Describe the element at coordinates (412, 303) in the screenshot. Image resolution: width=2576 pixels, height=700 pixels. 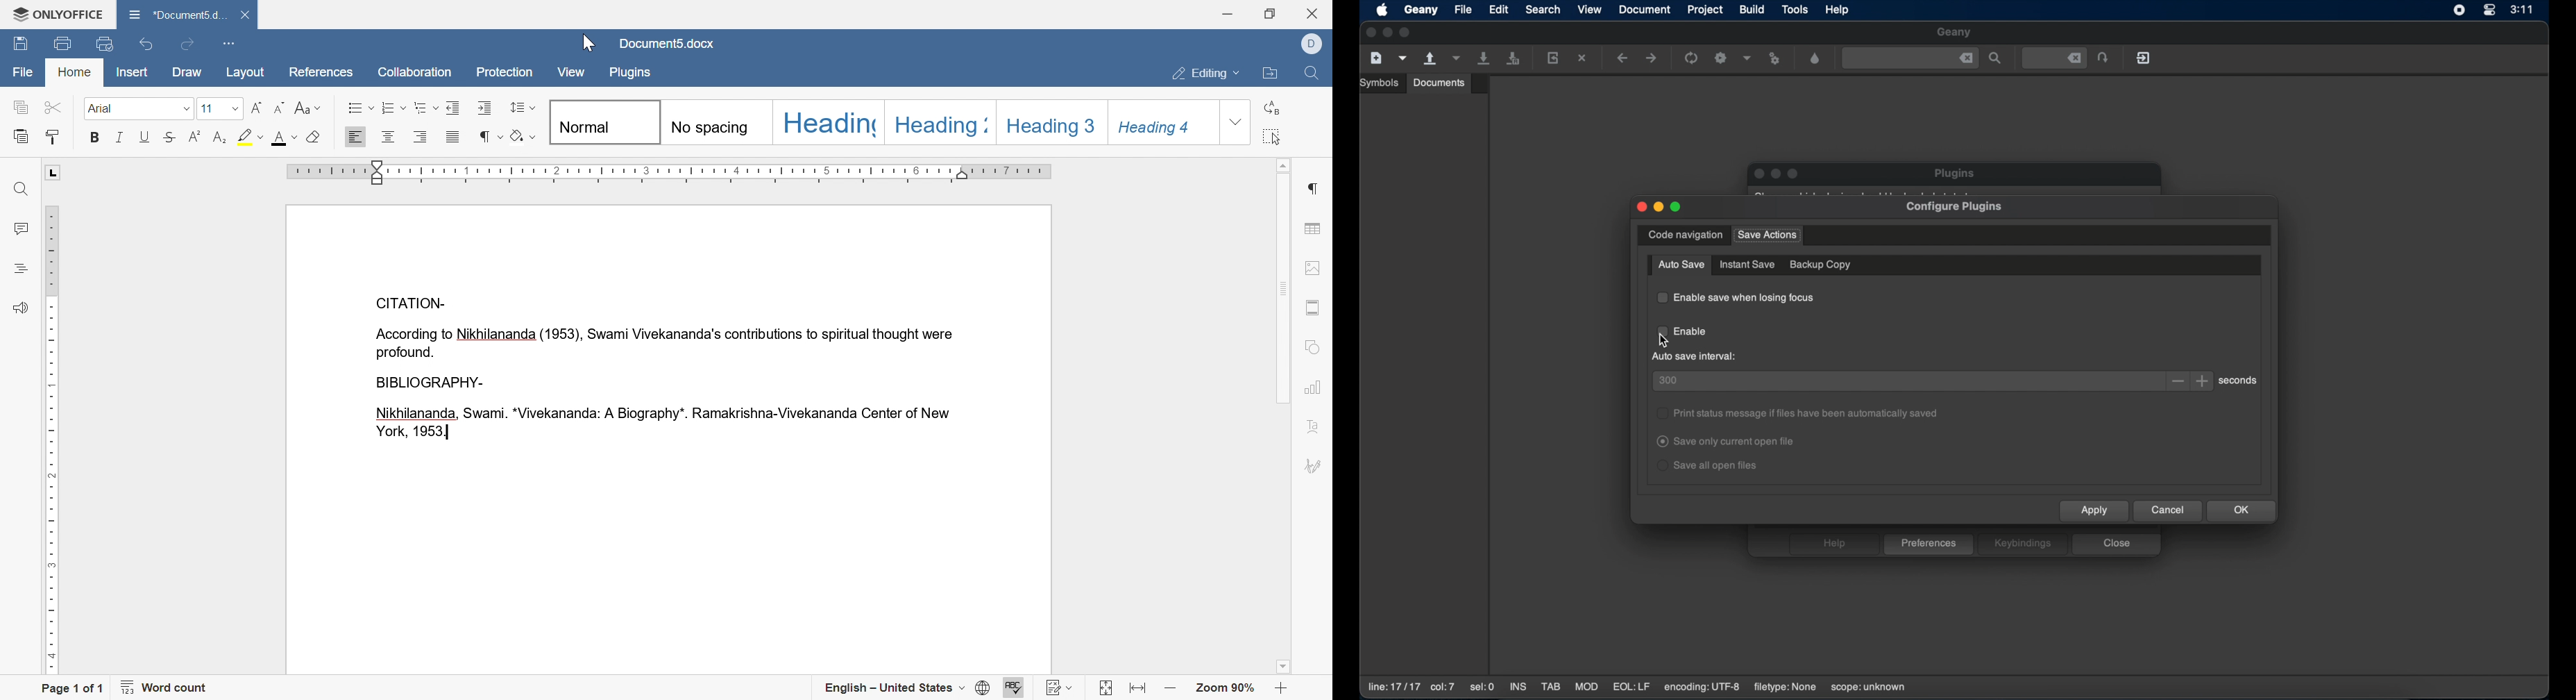
I see `CITATION` at that location.